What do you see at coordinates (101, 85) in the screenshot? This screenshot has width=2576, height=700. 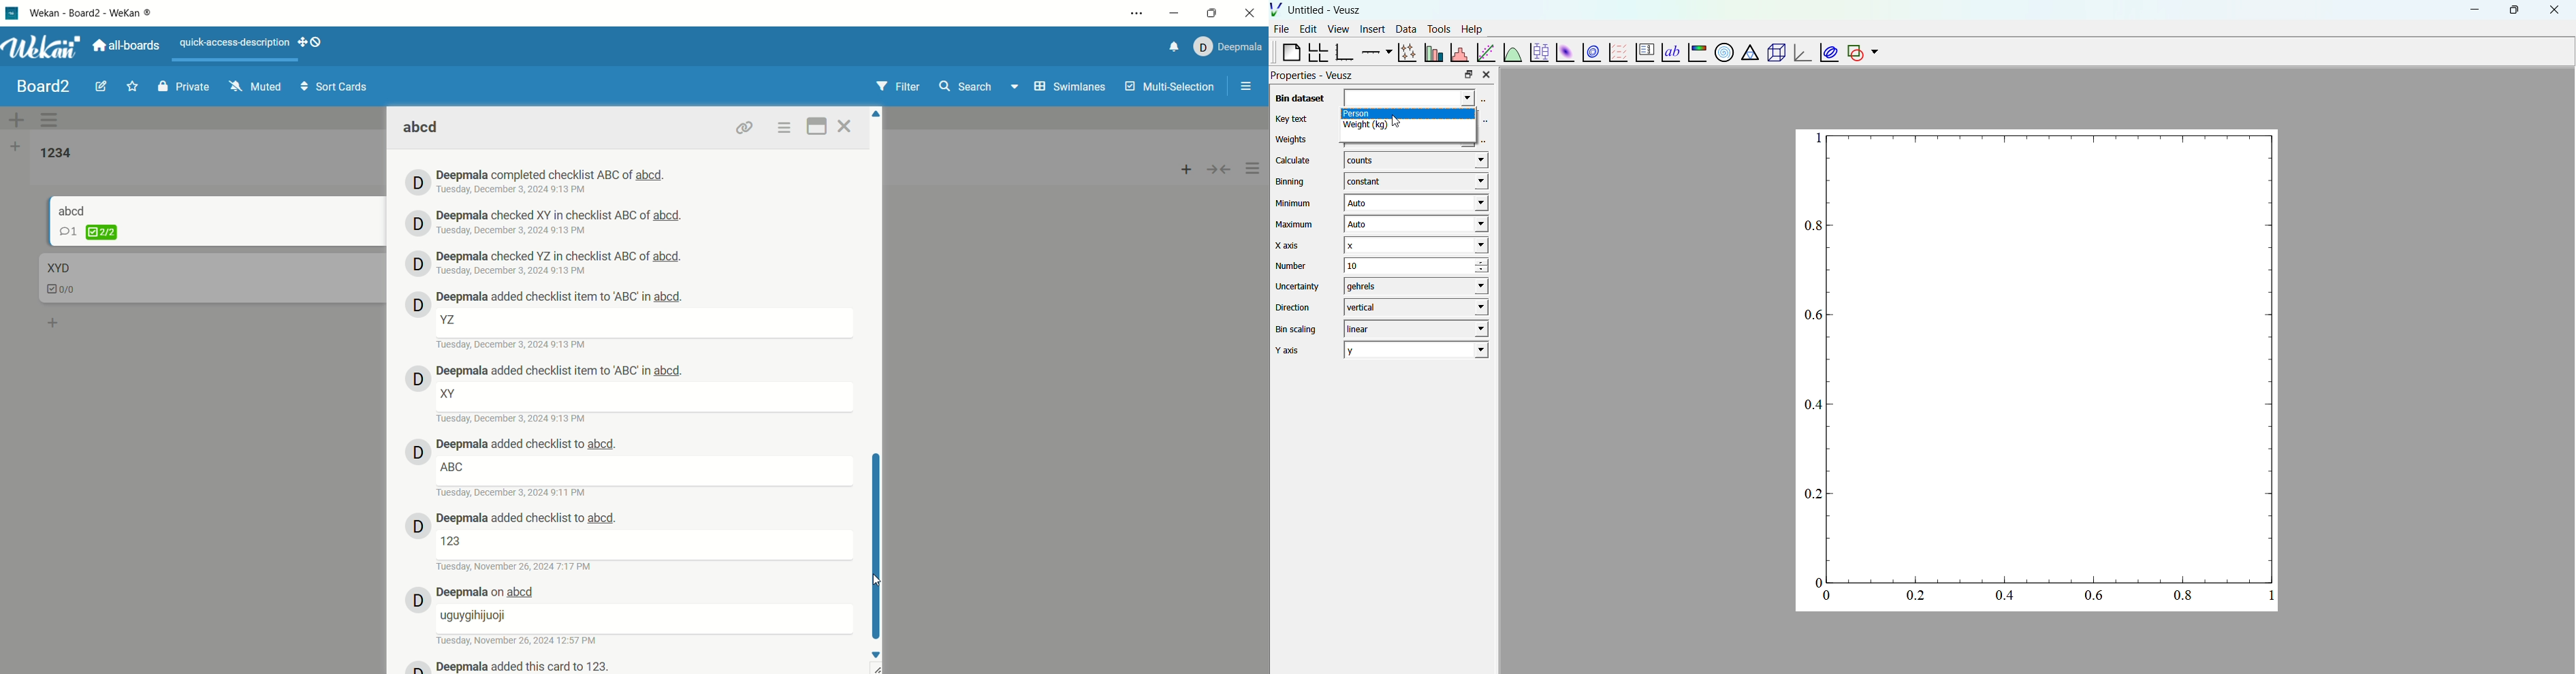 I see `edit` at bounding box center [101, 85].